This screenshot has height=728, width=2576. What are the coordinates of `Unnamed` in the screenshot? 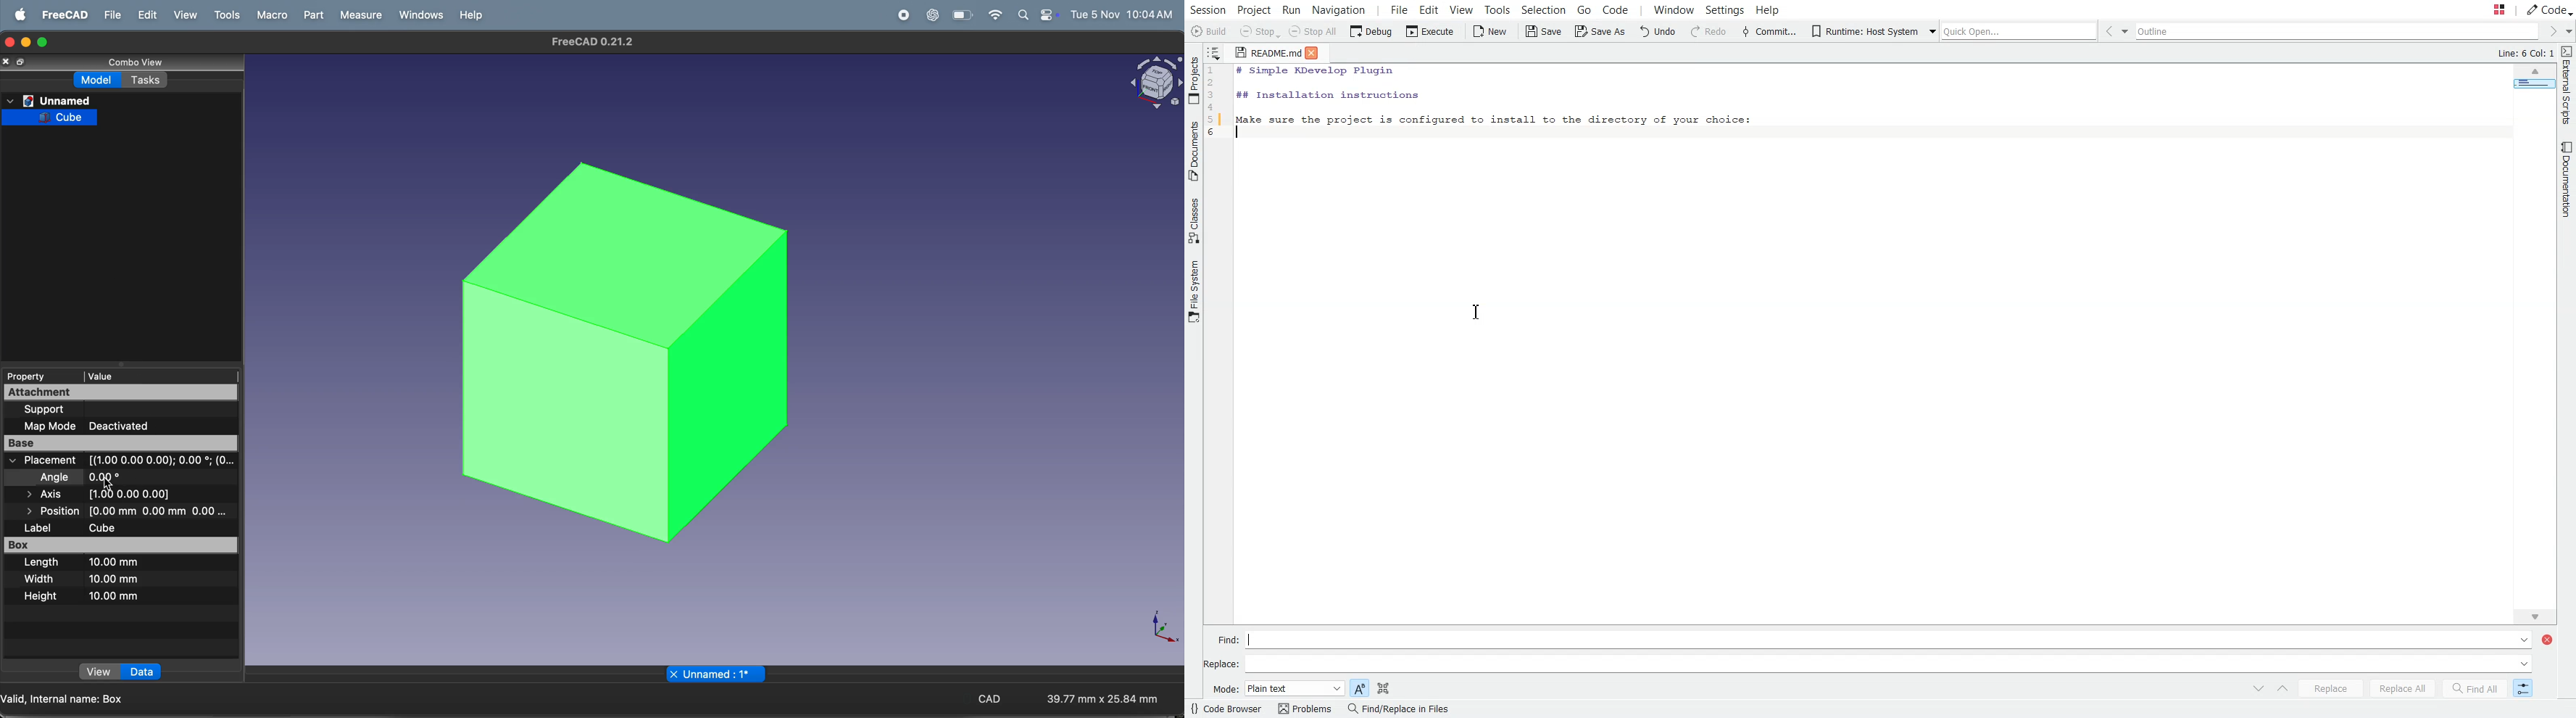 It's located at (48, 101).